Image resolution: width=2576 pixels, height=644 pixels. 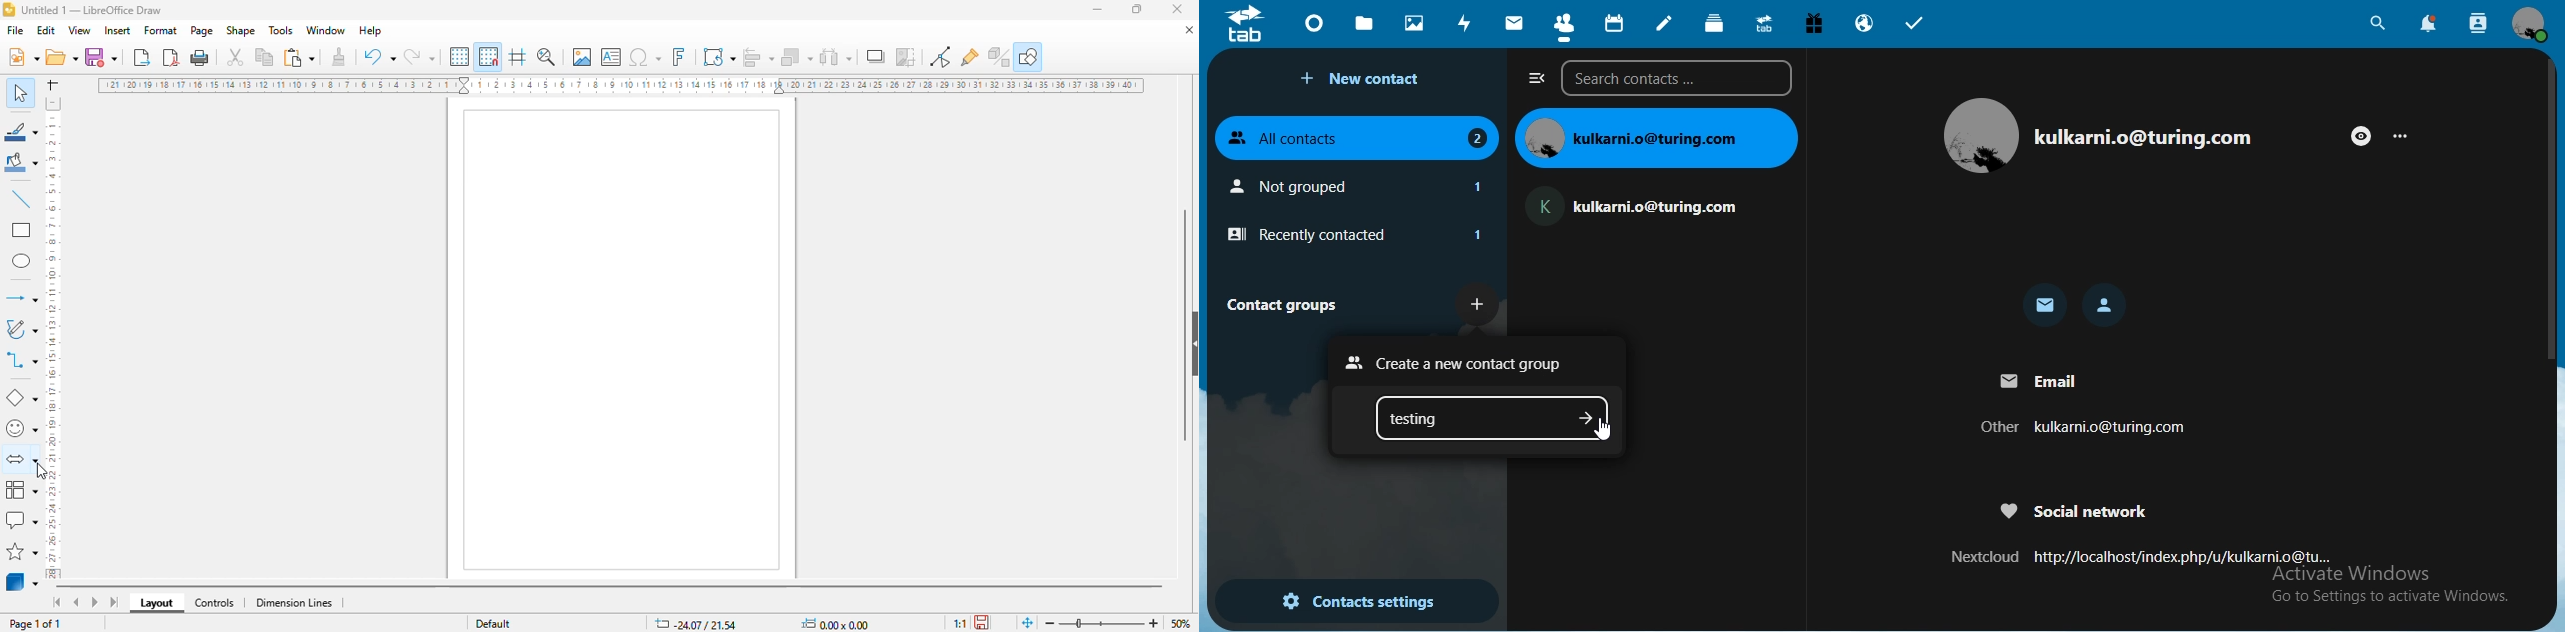 What do you see at coordinates (1764, 22) in the screenshot?
I see `synology` at bounding box center [1764, 22].